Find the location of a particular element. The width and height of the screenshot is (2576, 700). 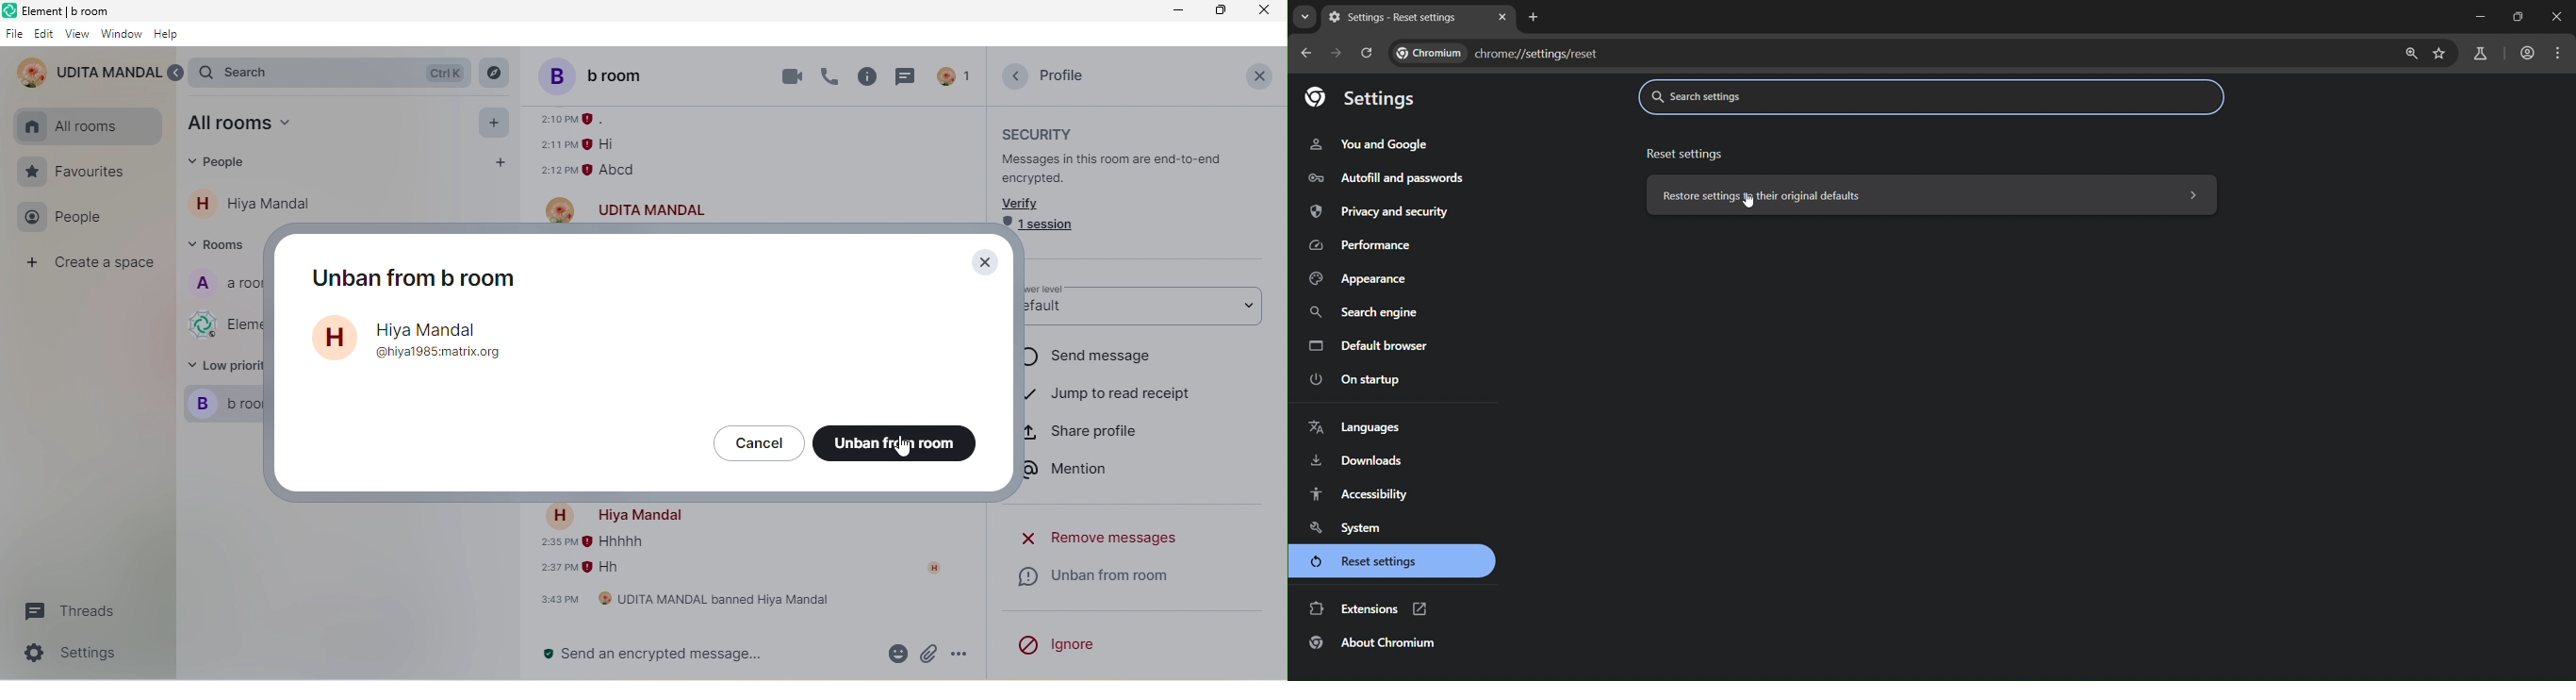

older message is located at coordinates (601, 148).